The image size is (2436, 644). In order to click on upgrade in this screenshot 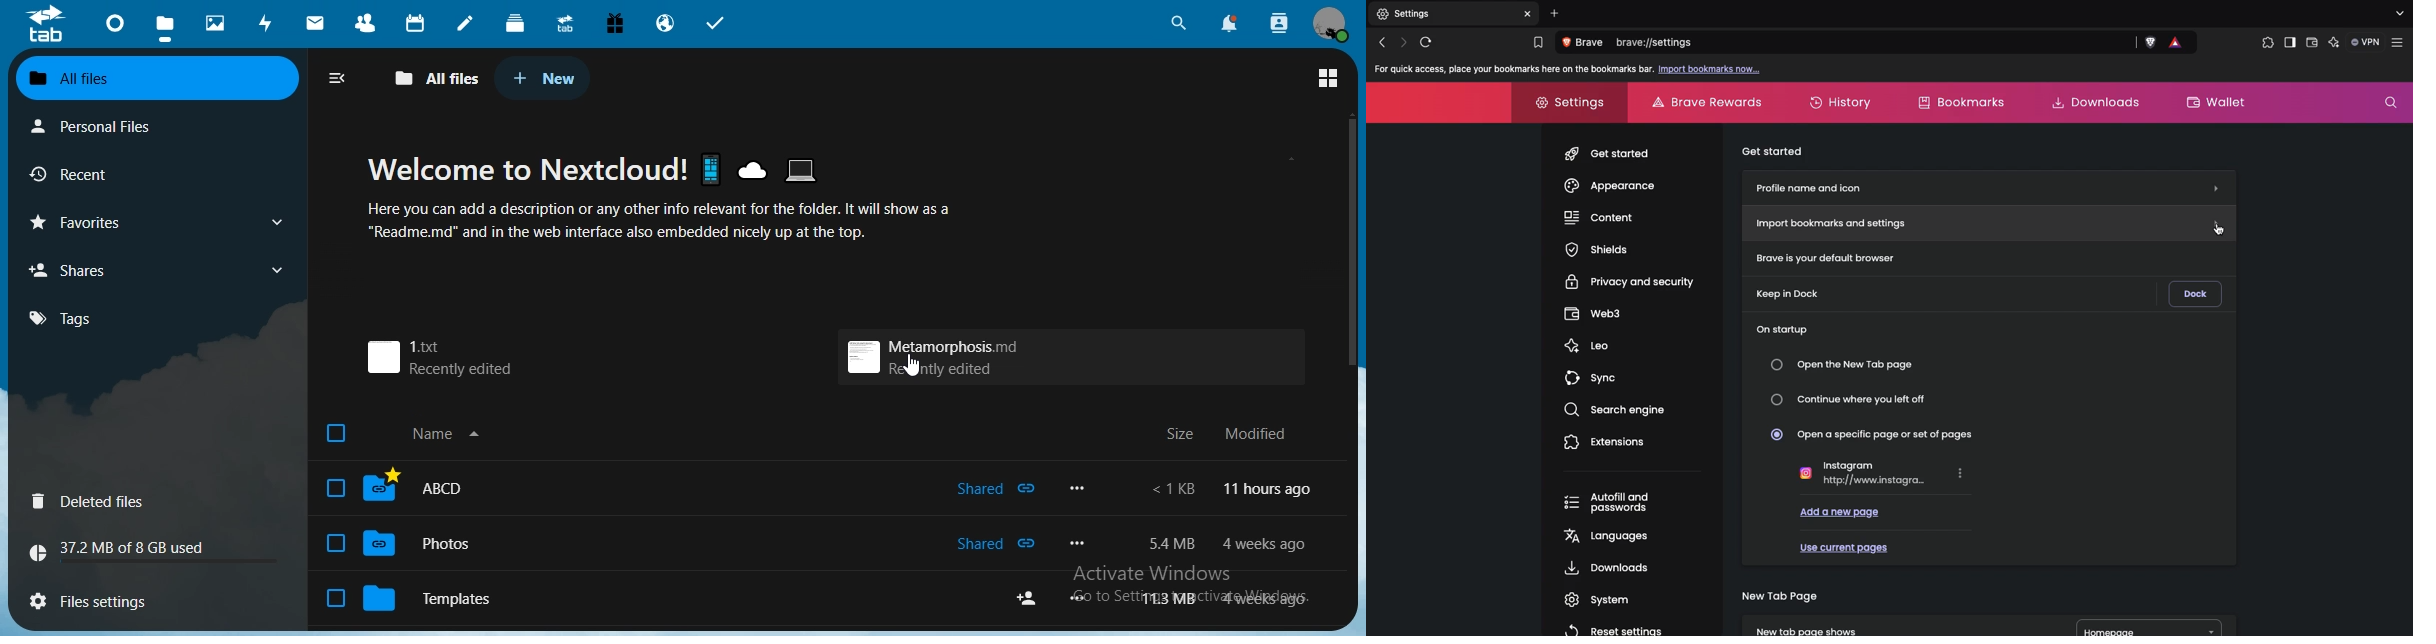, I will do `click(563, 25)`.